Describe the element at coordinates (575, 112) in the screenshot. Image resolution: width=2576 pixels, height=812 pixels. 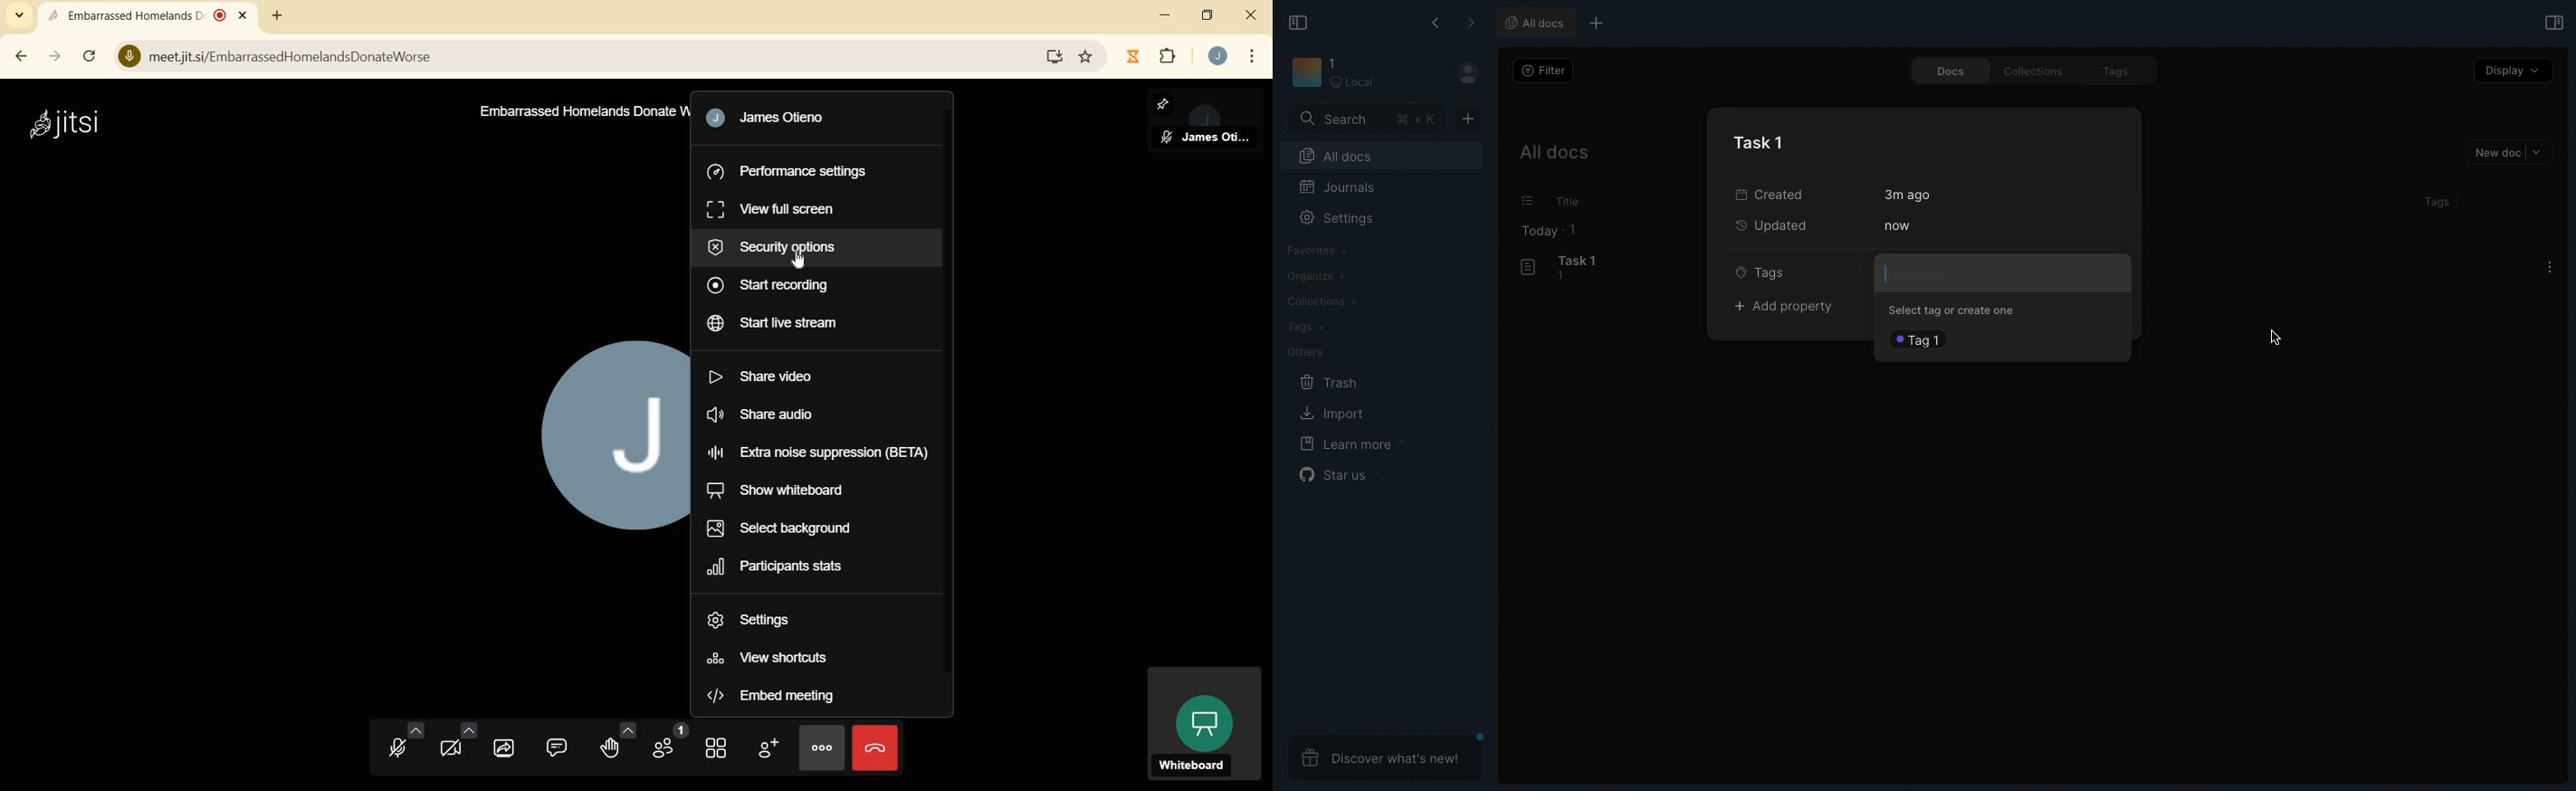
I see `Embarrassed Homelands Donate` at that location.